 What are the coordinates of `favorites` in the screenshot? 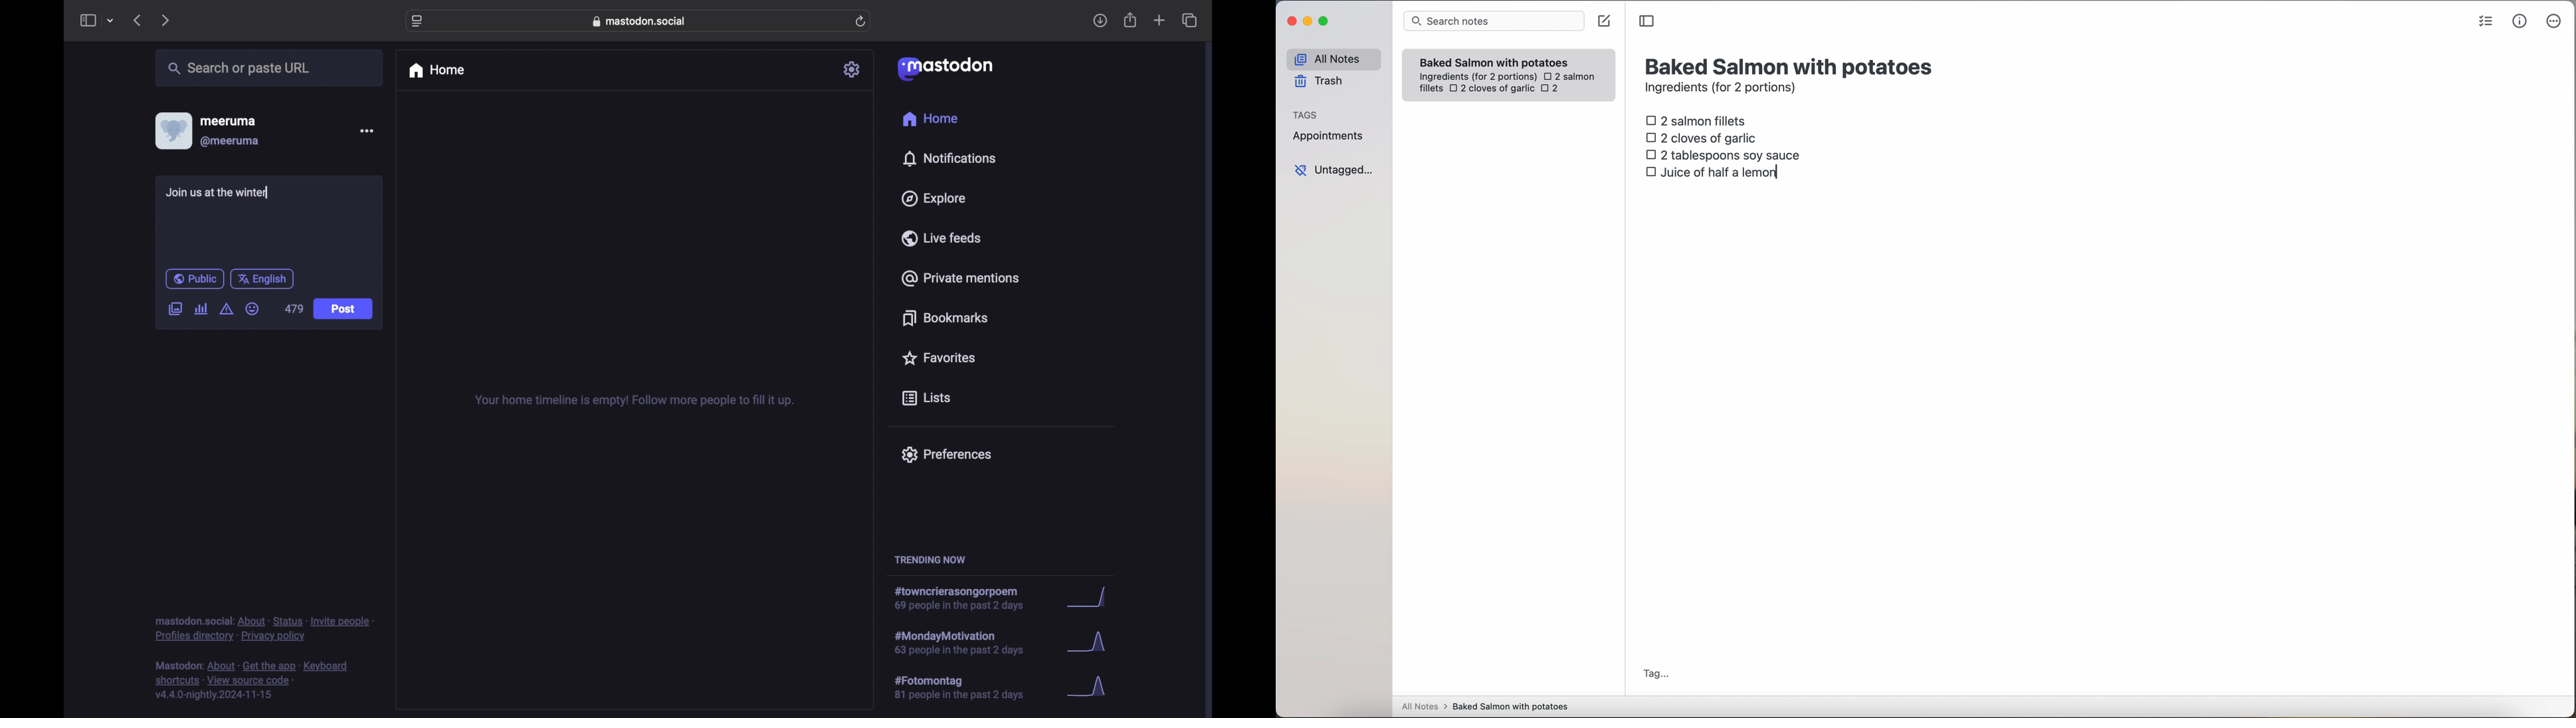 It's located at (938, 358).